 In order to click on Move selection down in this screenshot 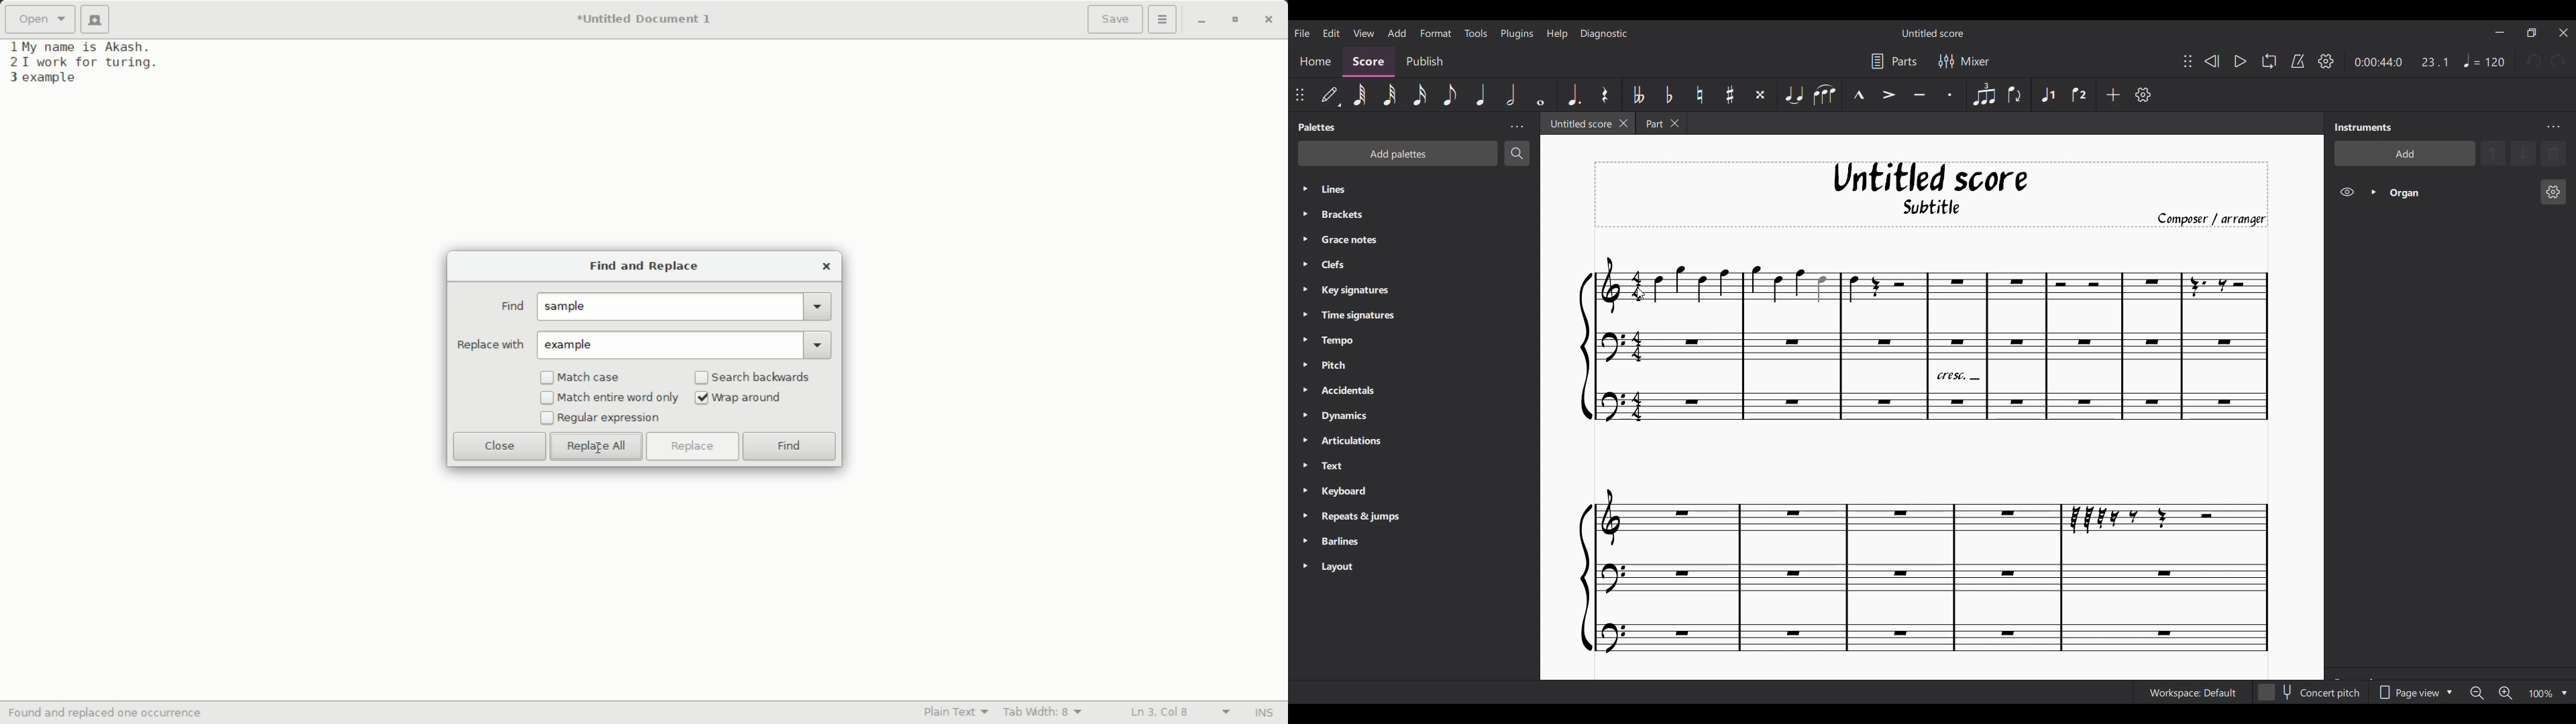, I will do `click(2524, 153)`.